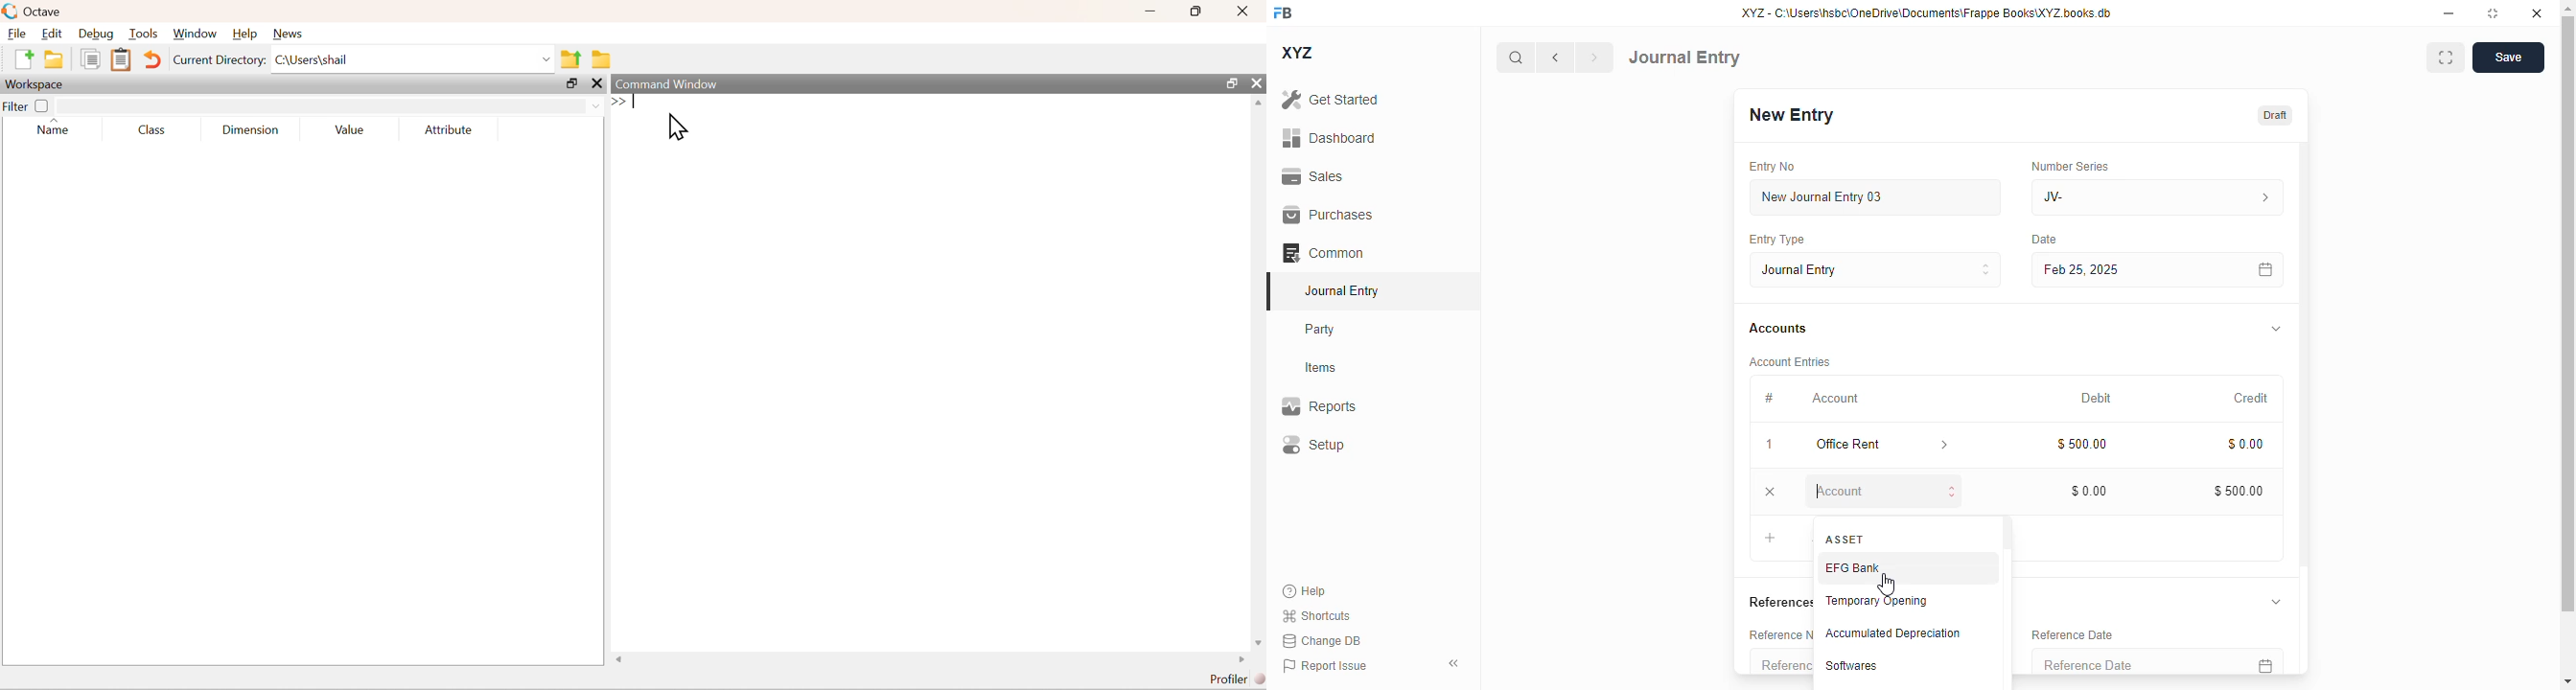 This screenshot has height=700, width=2576. I want to click on scroll bar, so click(2305, 406).